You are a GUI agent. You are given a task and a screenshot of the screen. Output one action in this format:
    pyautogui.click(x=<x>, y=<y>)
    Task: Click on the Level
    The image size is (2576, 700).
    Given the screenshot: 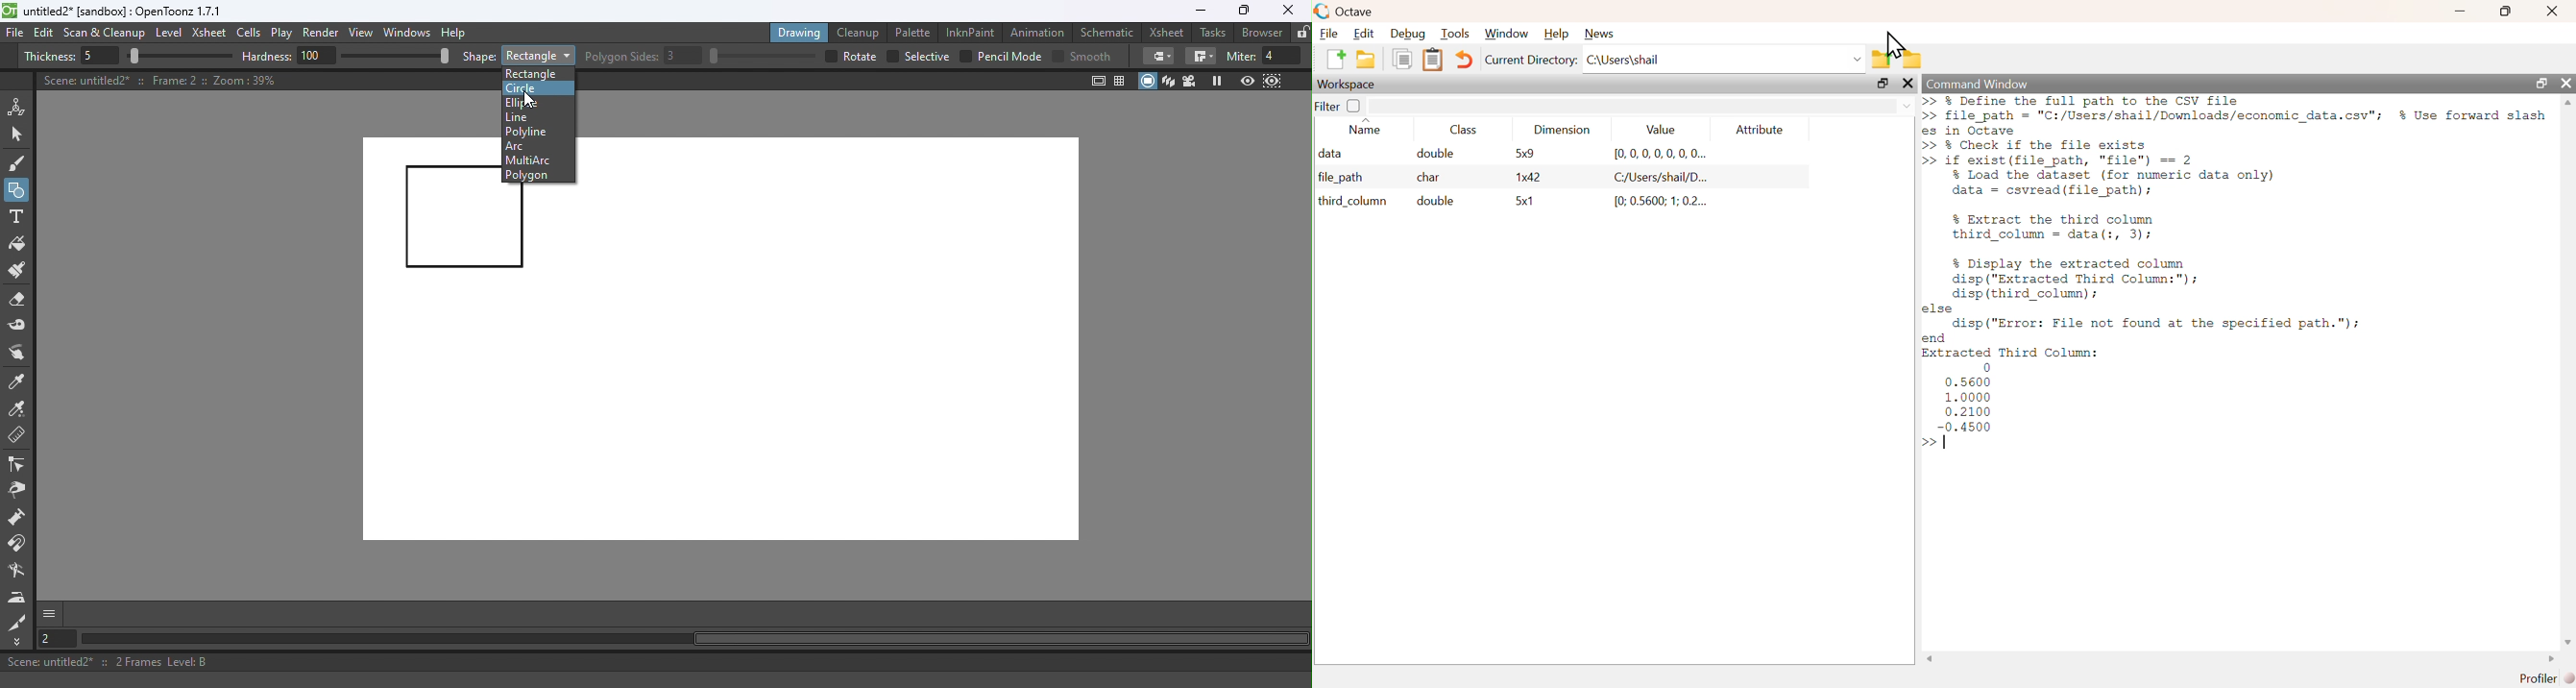 What is the action you would take?
    pyautogui.click(x=169, y=34)
    